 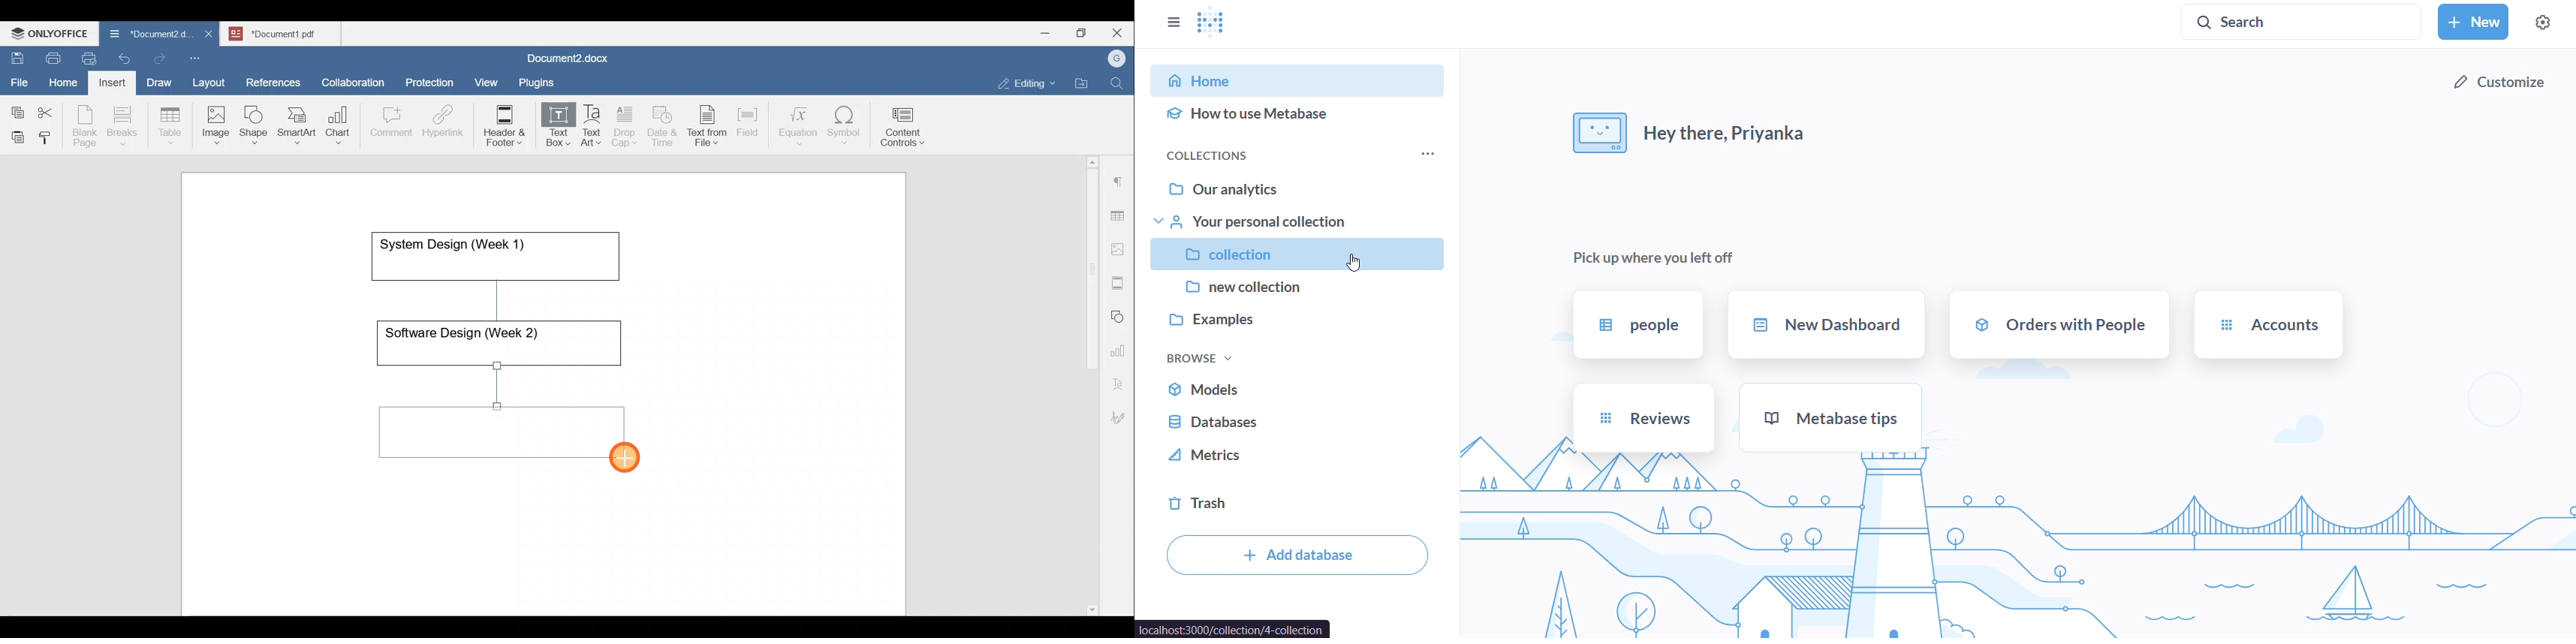 What do you see at coordinates (272, 81) in the screenshot?
I see `References` at bounding box center [272, 81].